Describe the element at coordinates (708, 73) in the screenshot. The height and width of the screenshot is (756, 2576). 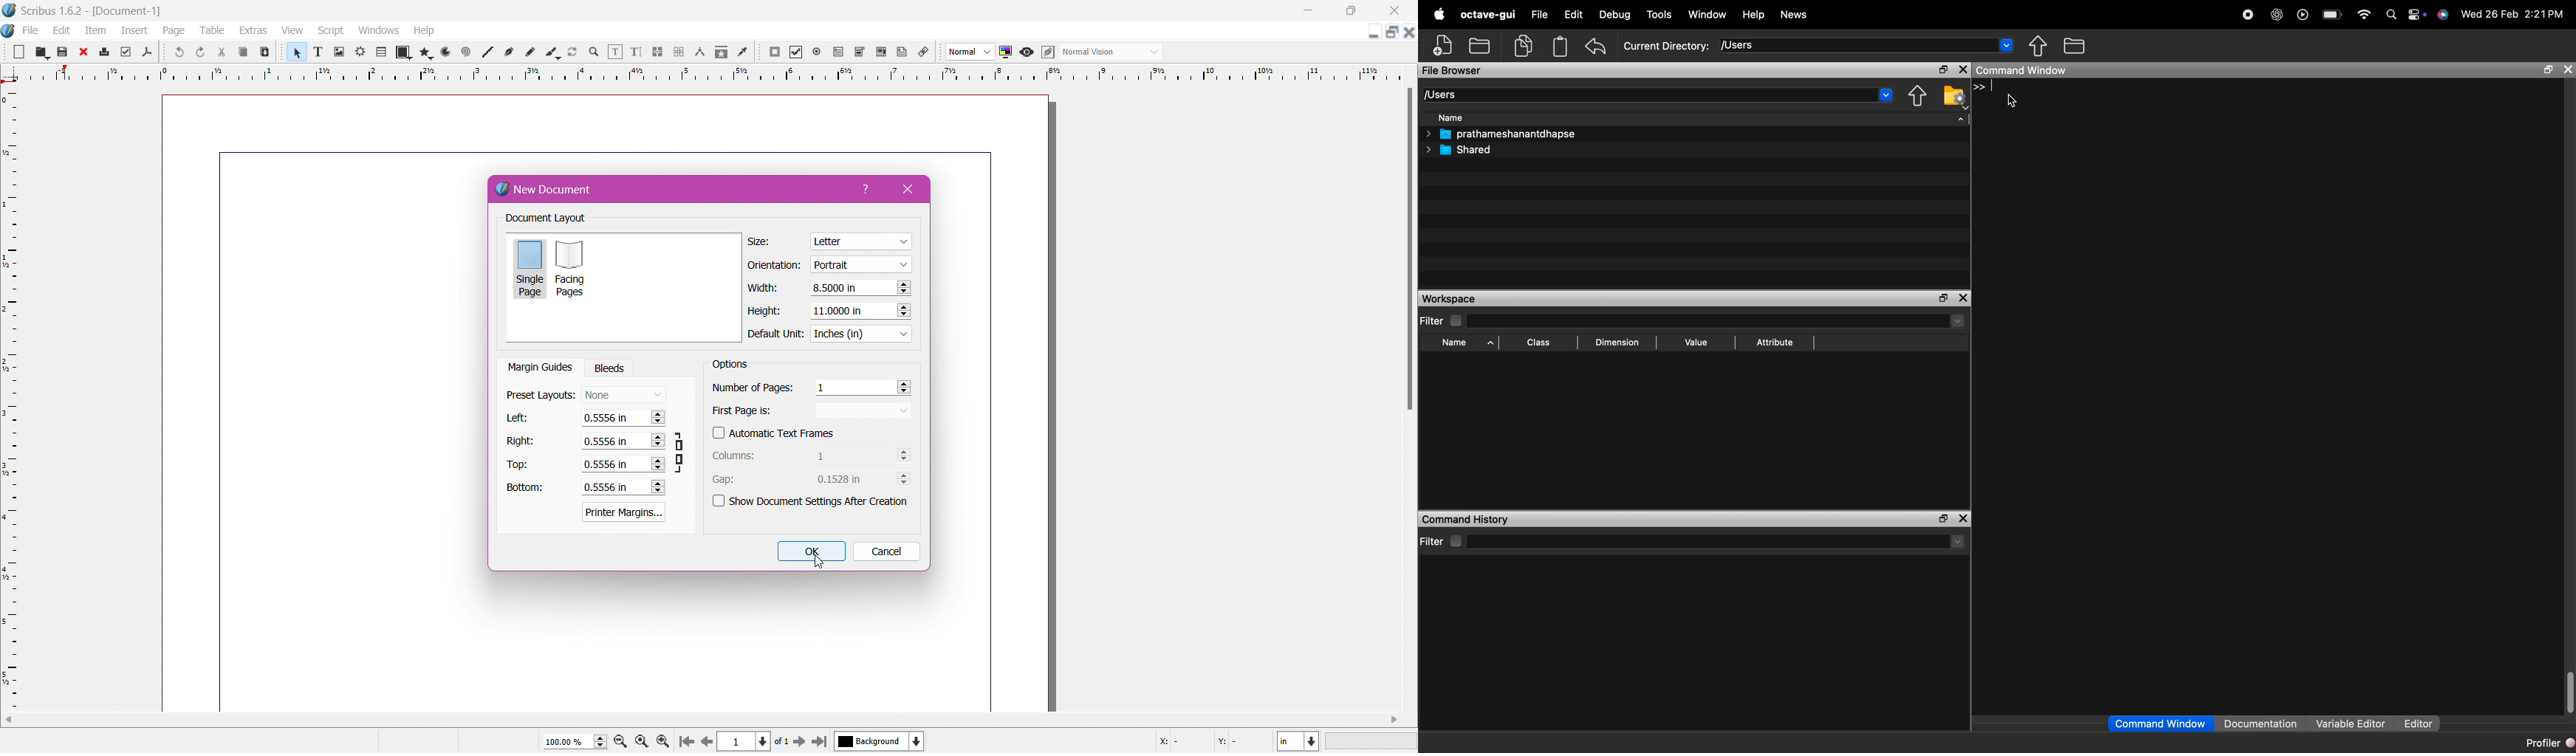
I see `top scale` at that location.